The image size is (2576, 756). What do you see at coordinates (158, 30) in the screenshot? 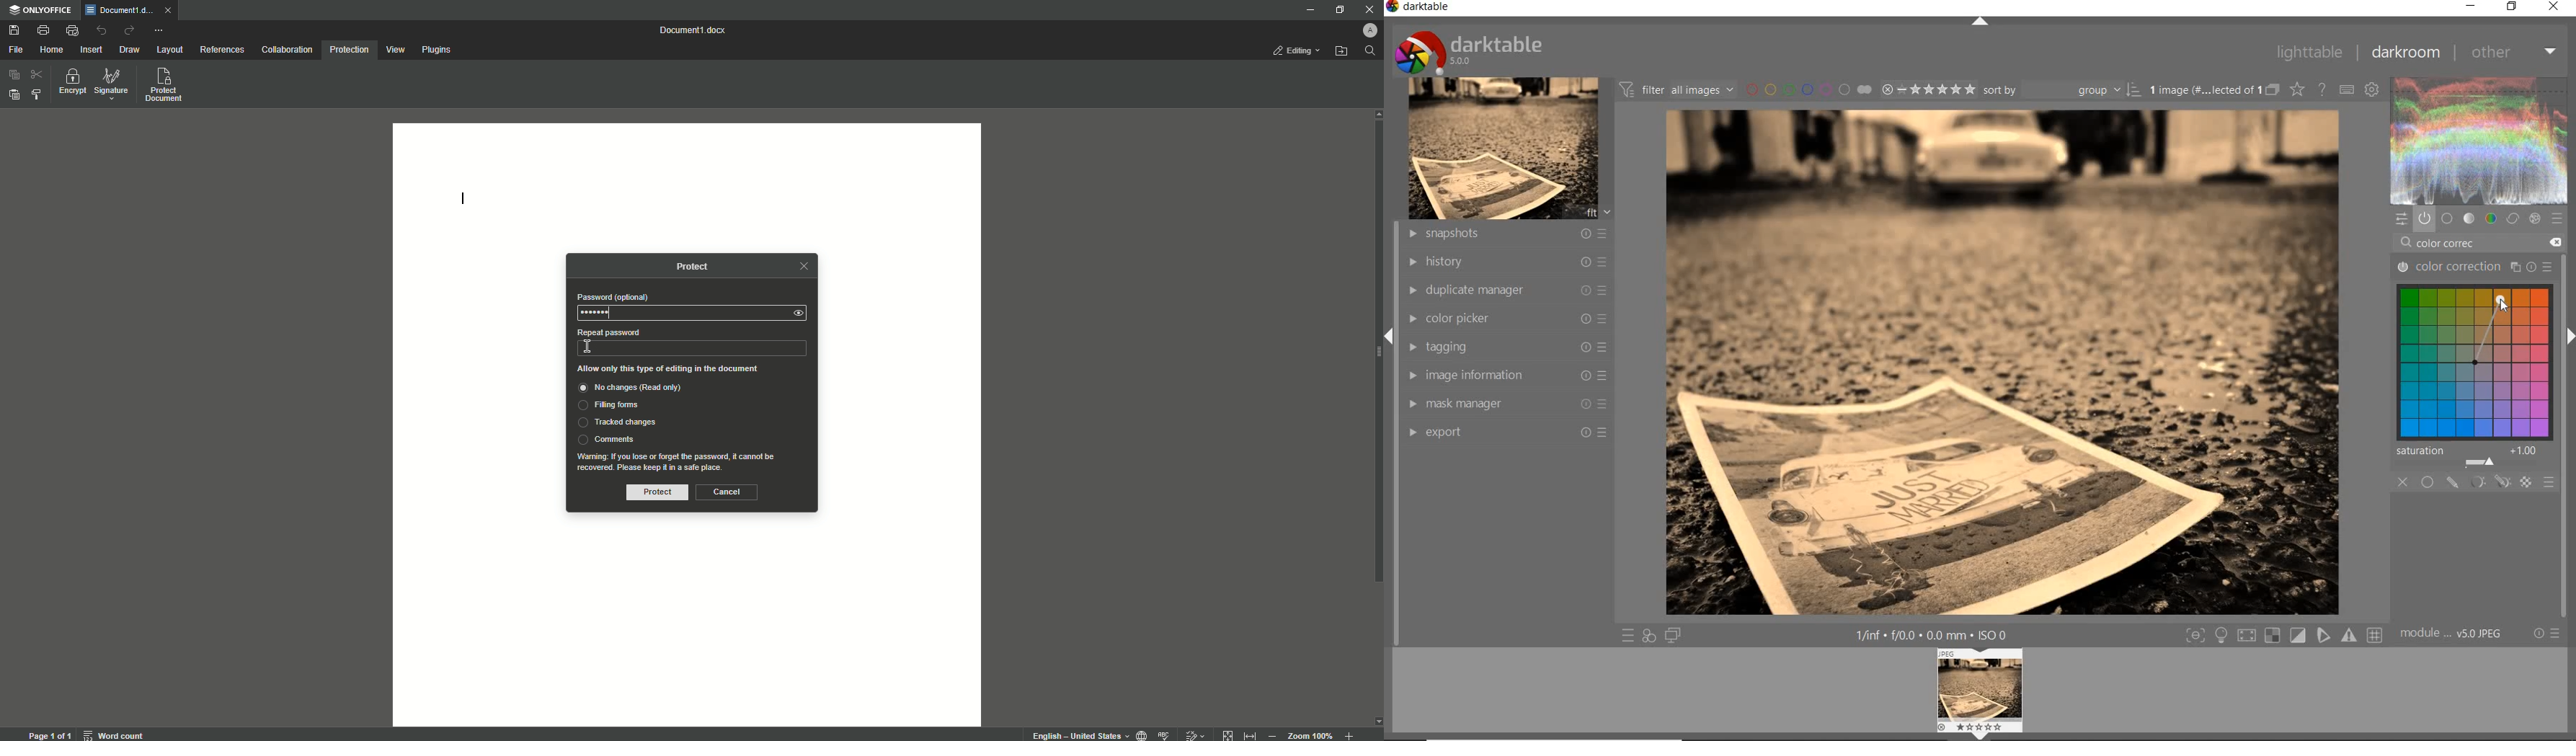
I see `More Actions` at bounding box center [158, 30].